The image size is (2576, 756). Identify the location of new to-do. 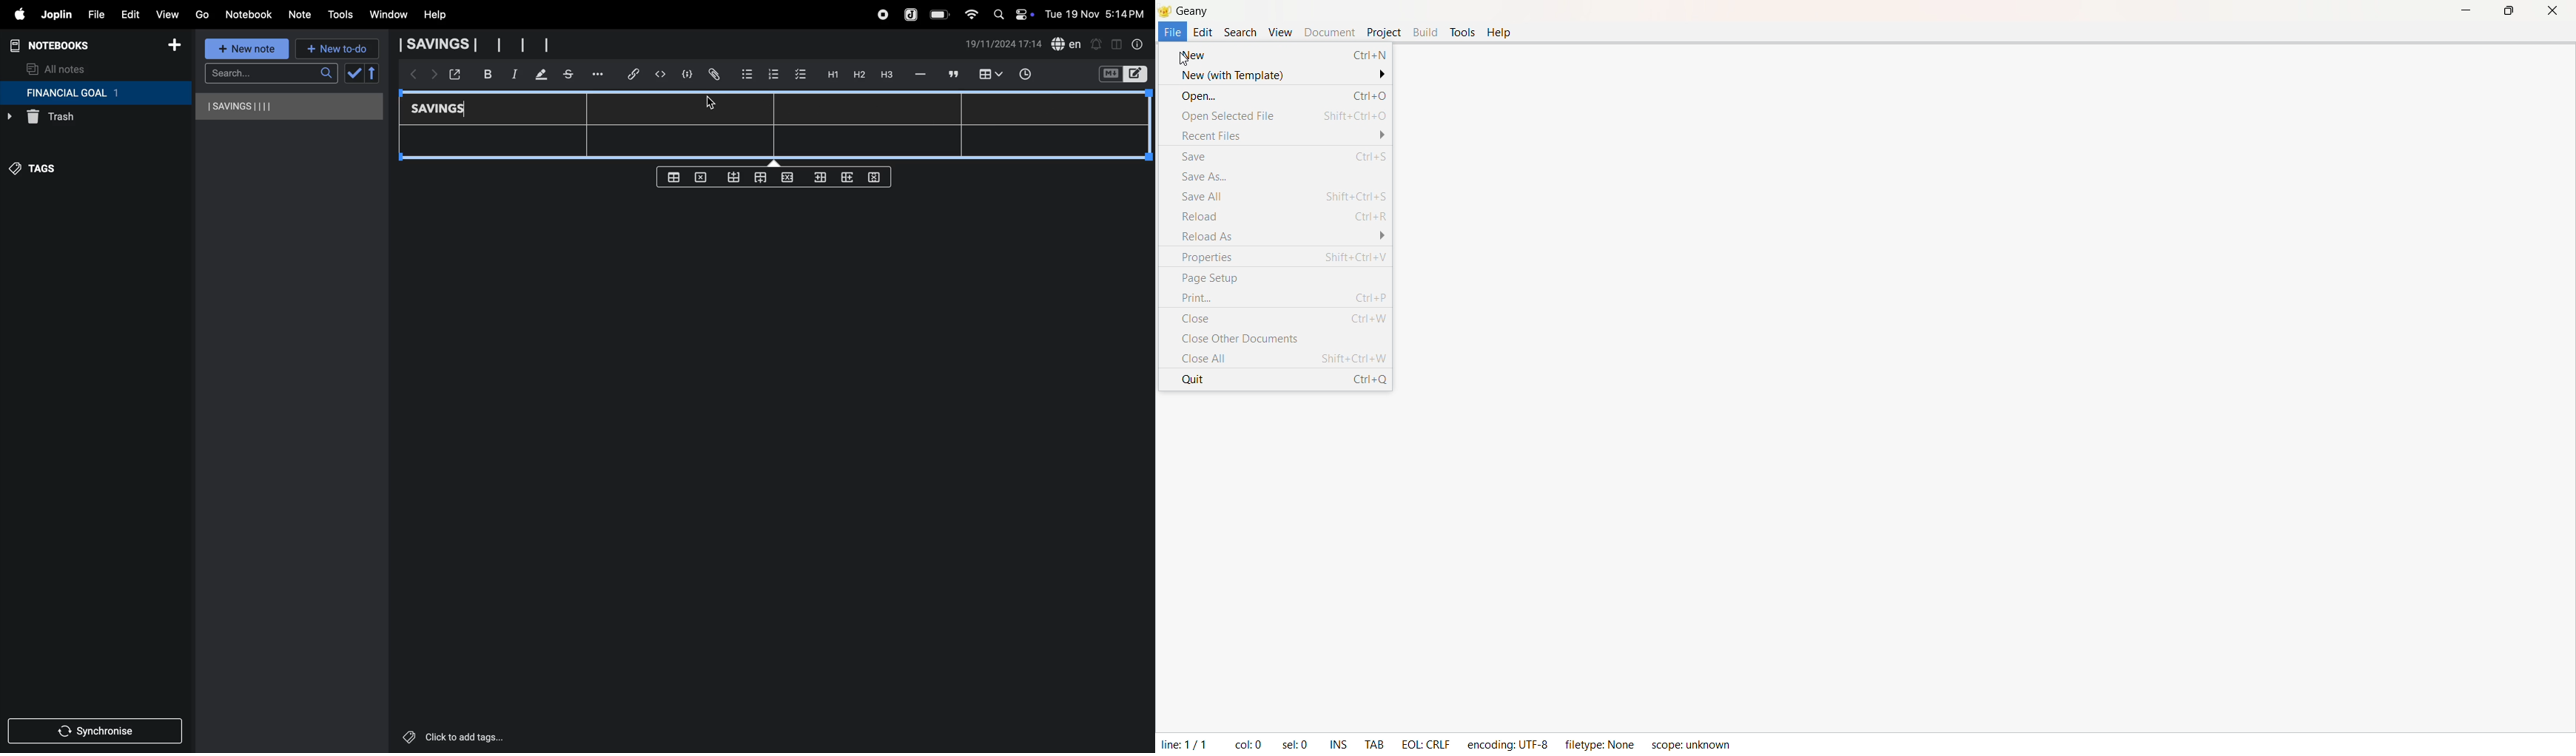
(337, 50).